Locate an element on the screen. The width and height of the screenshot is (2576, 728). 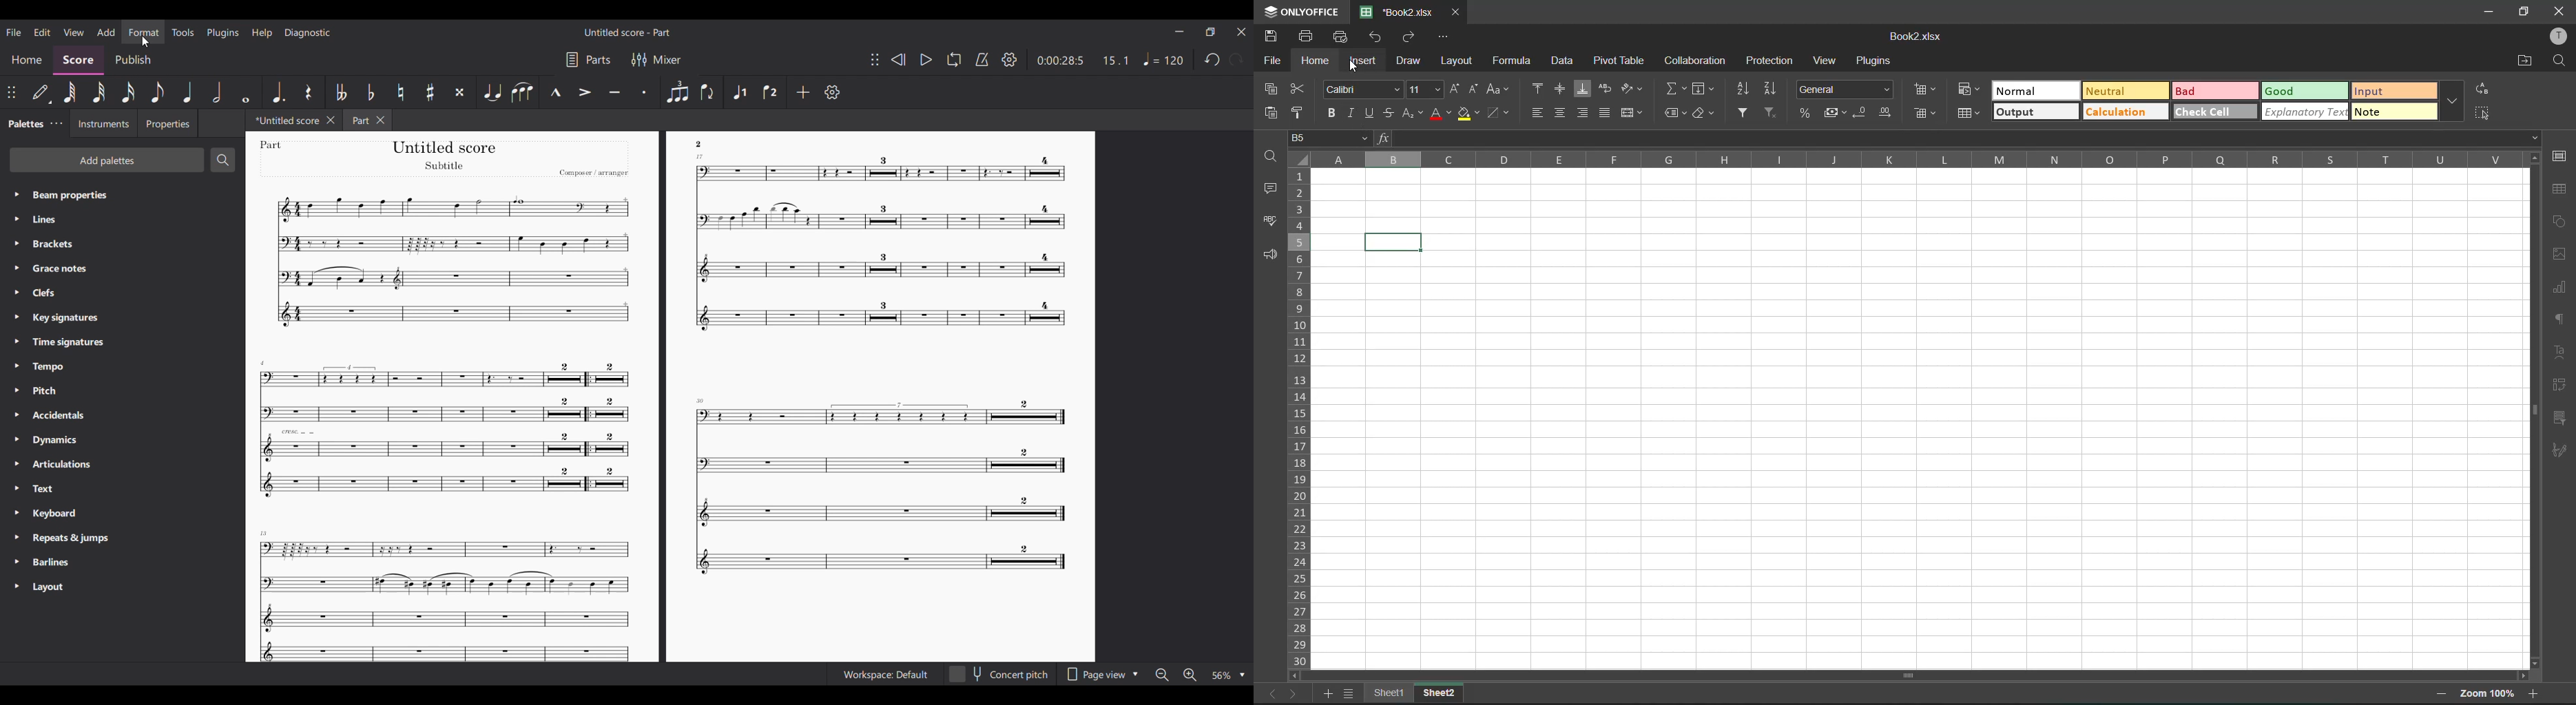
Close tab is located at coordinates (381, 120).